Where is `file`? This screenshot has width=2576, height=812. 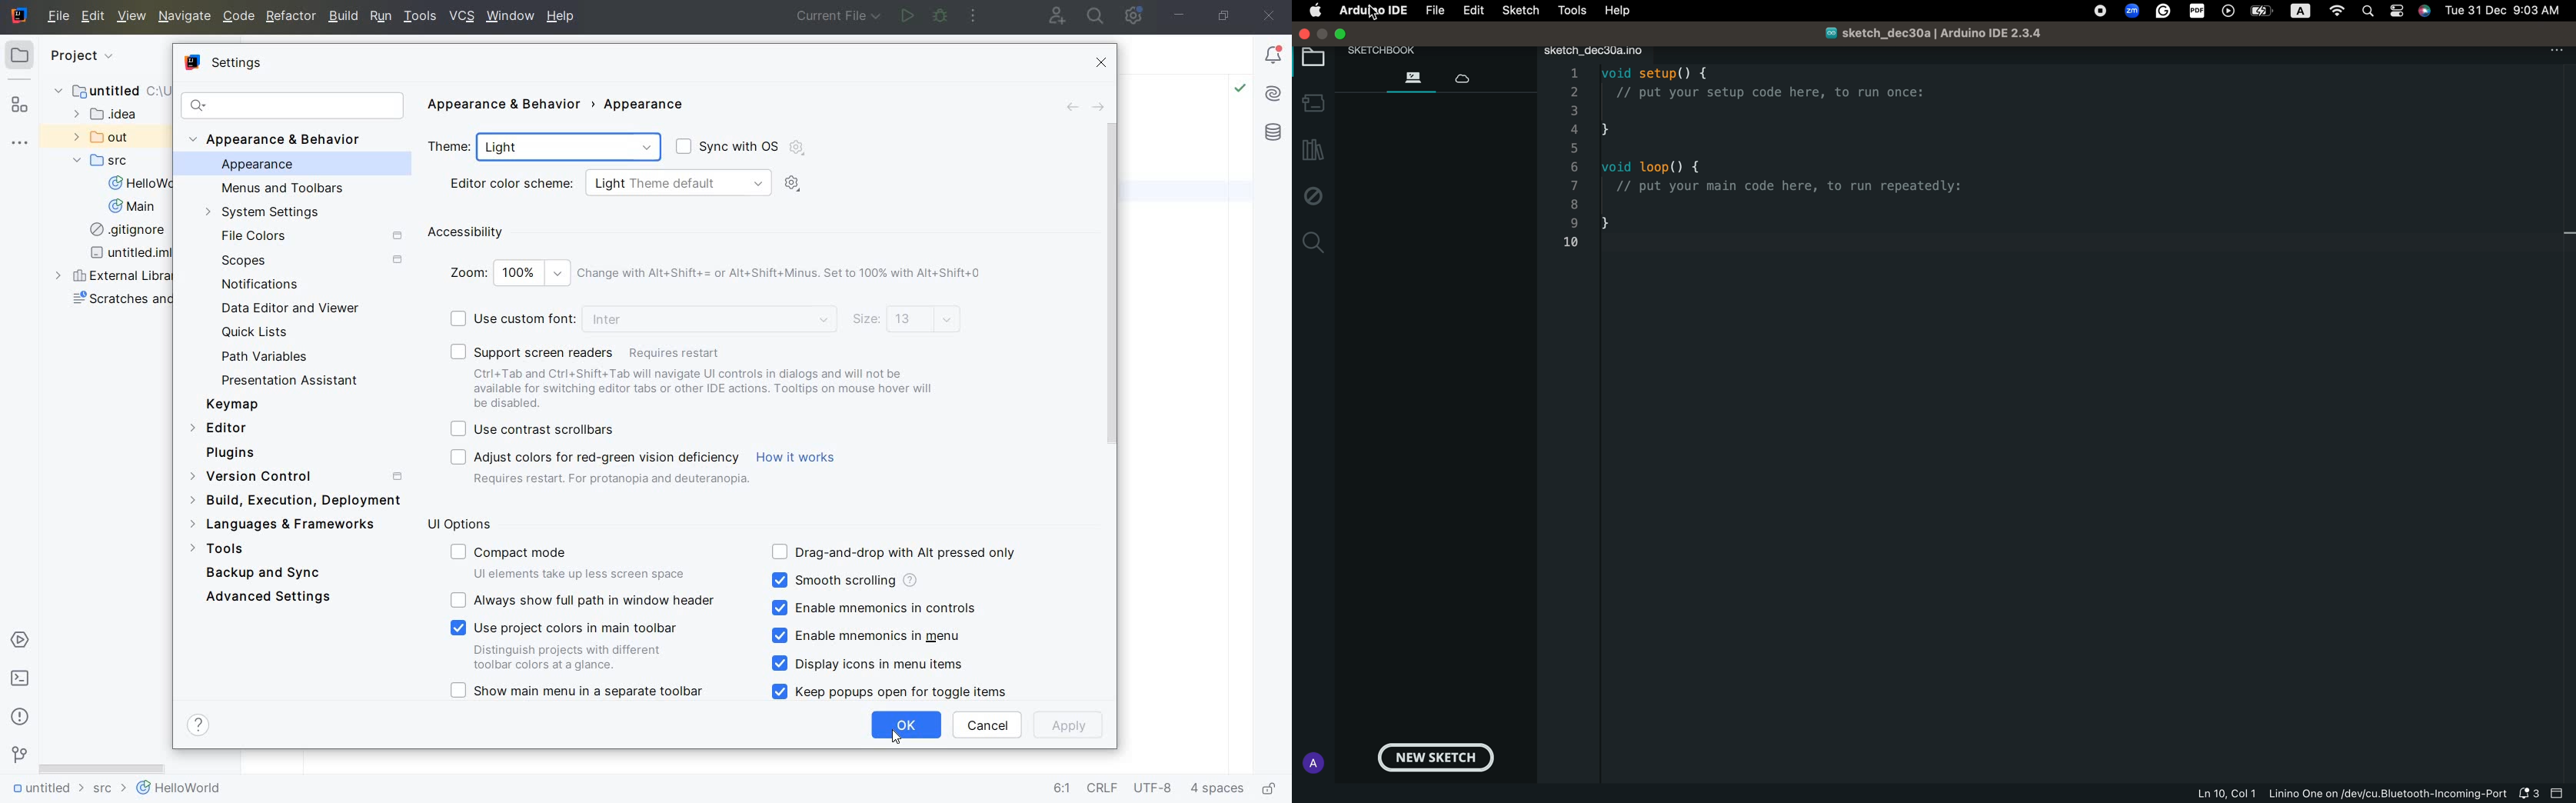
file is located at coordinates (1432, 11).